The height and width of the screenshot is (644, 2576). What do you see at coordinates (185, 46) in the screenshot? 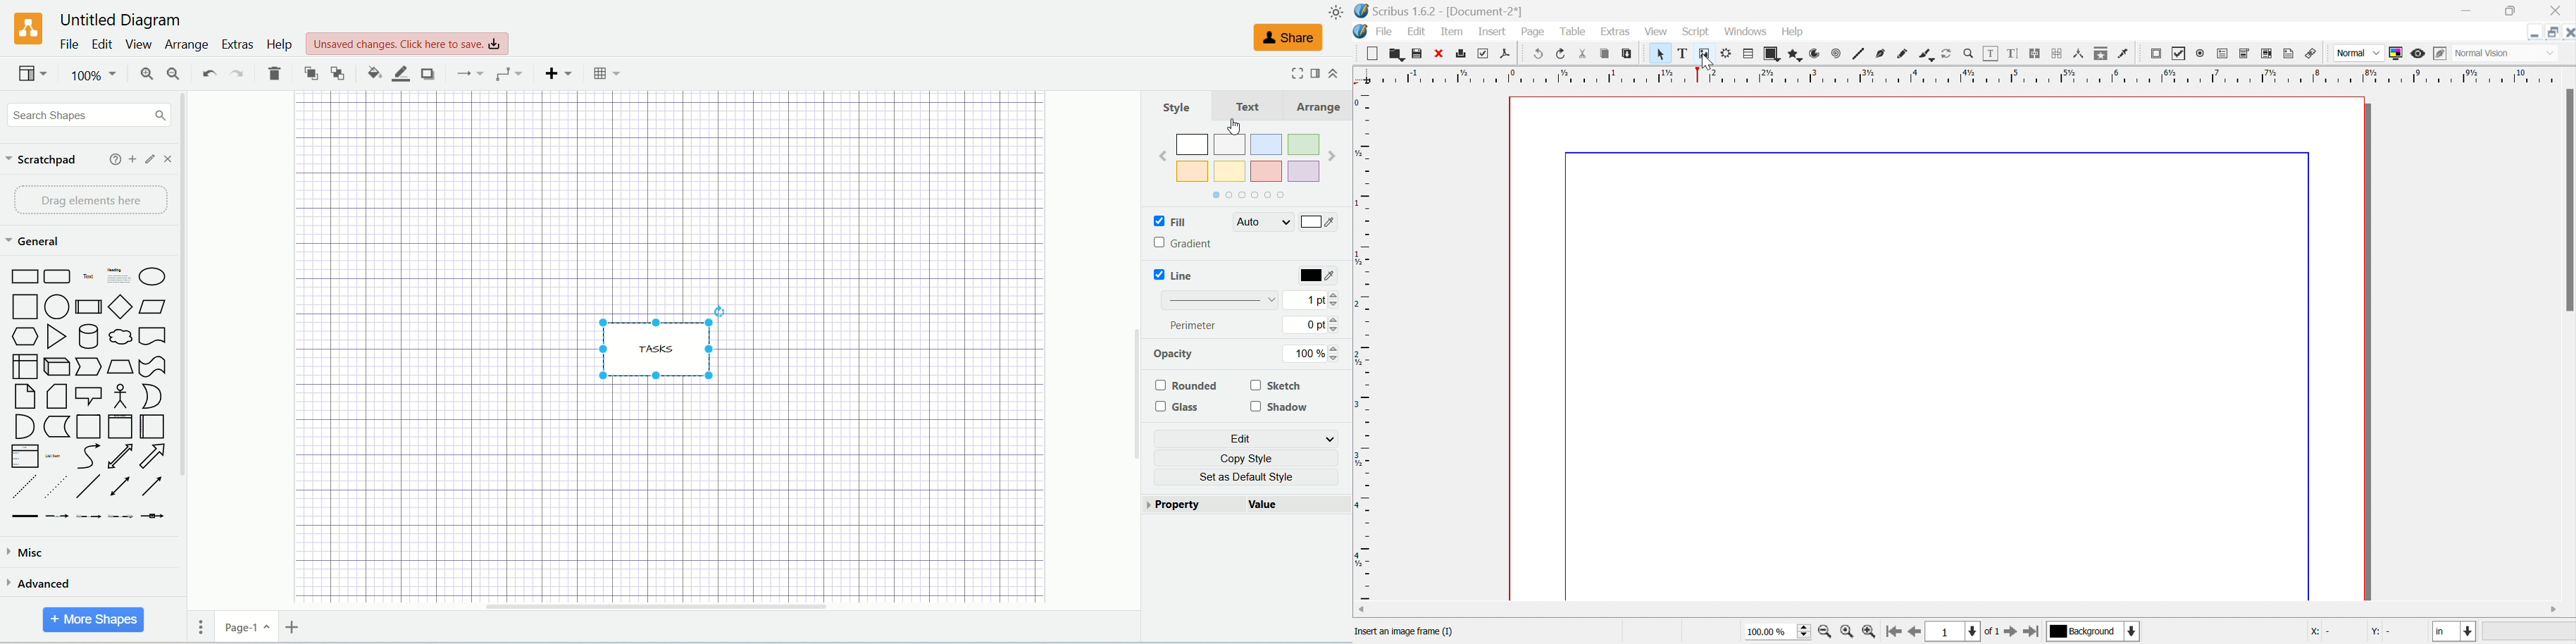
I see `arrange` at bounding box center [185, 46].